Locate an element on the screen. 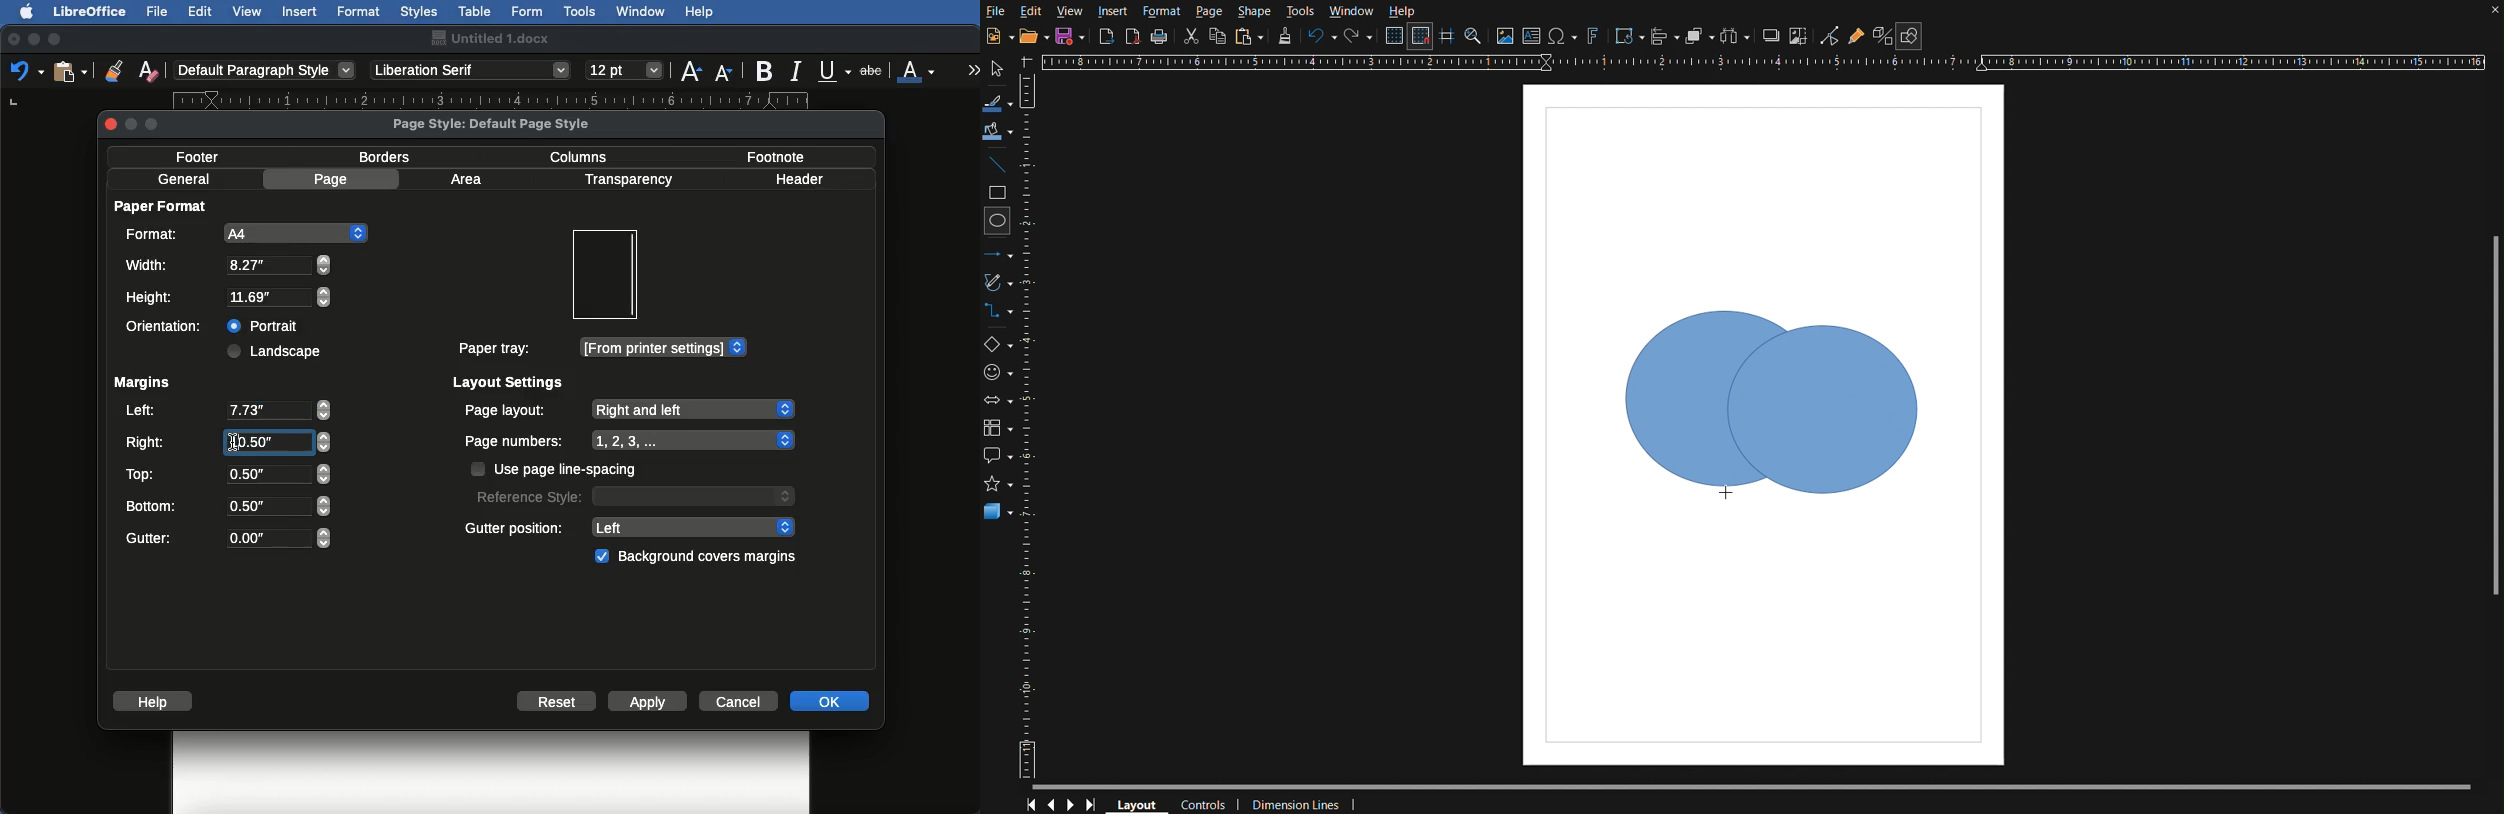  Strikethrough  is located at coordinates (873, 69).